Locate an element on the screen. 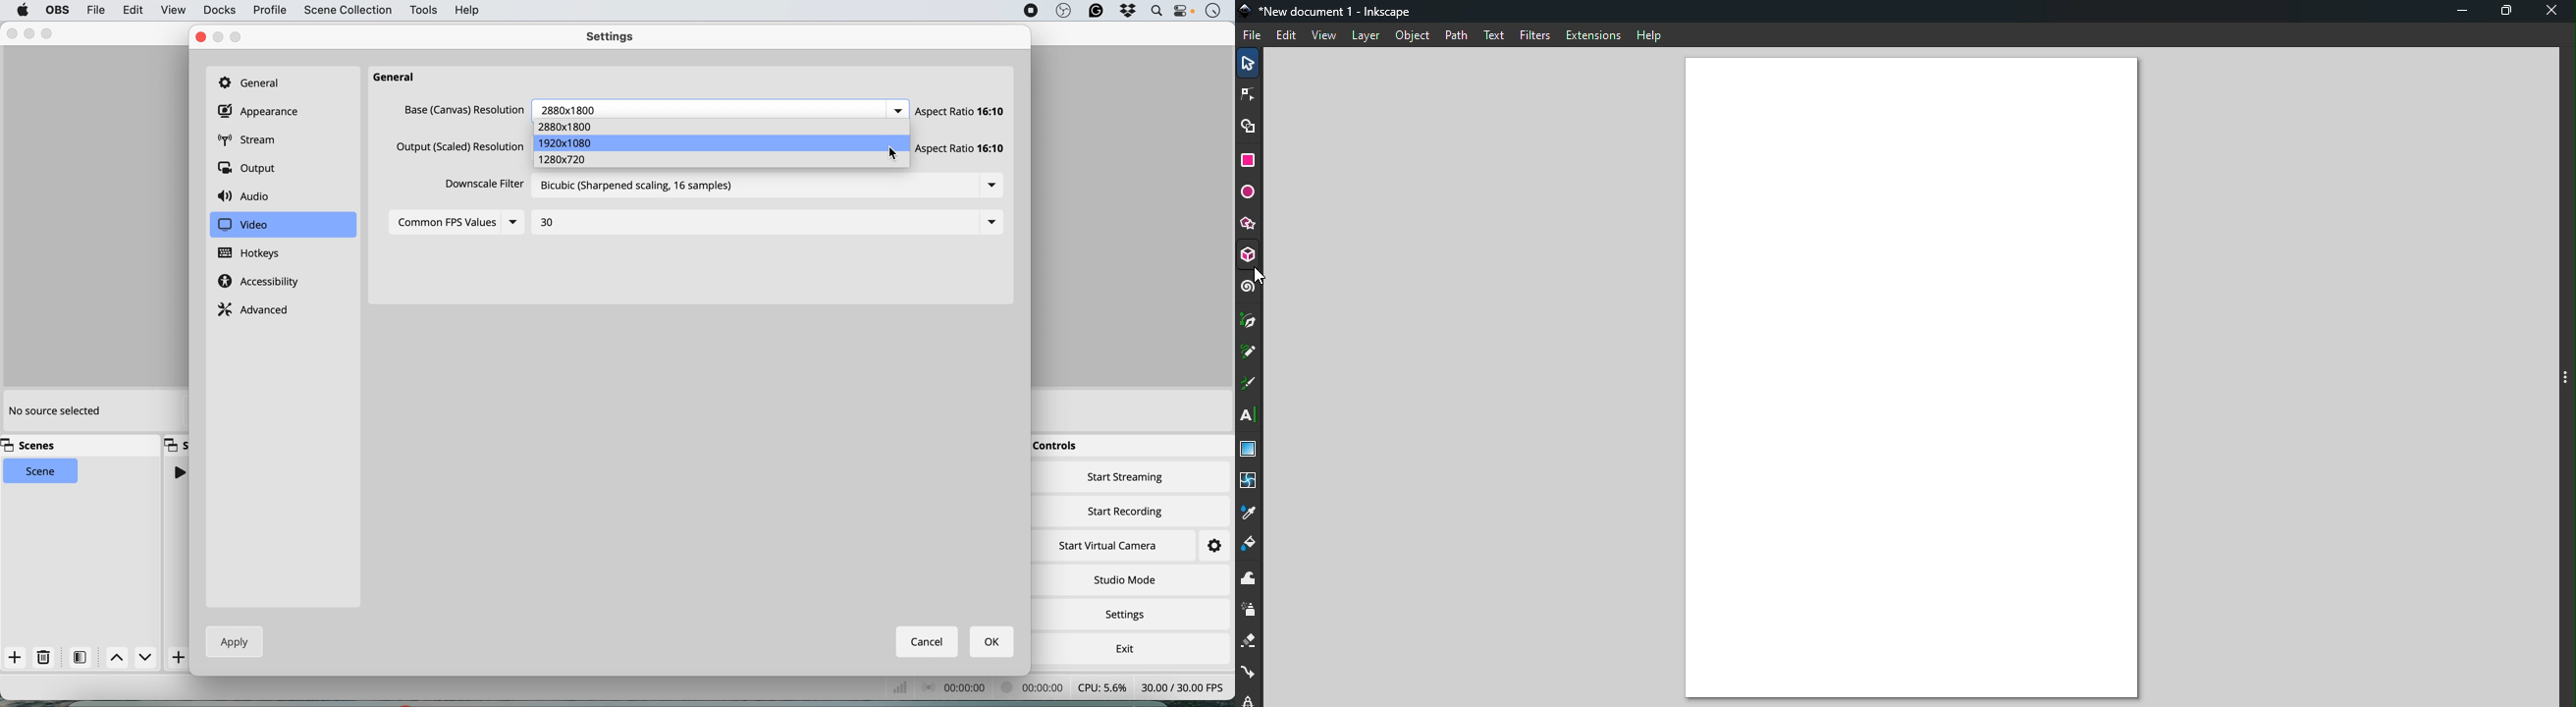 Image resolution: width=2576 pixels, height=728 pixels. General is located at coordinates (256, 84).